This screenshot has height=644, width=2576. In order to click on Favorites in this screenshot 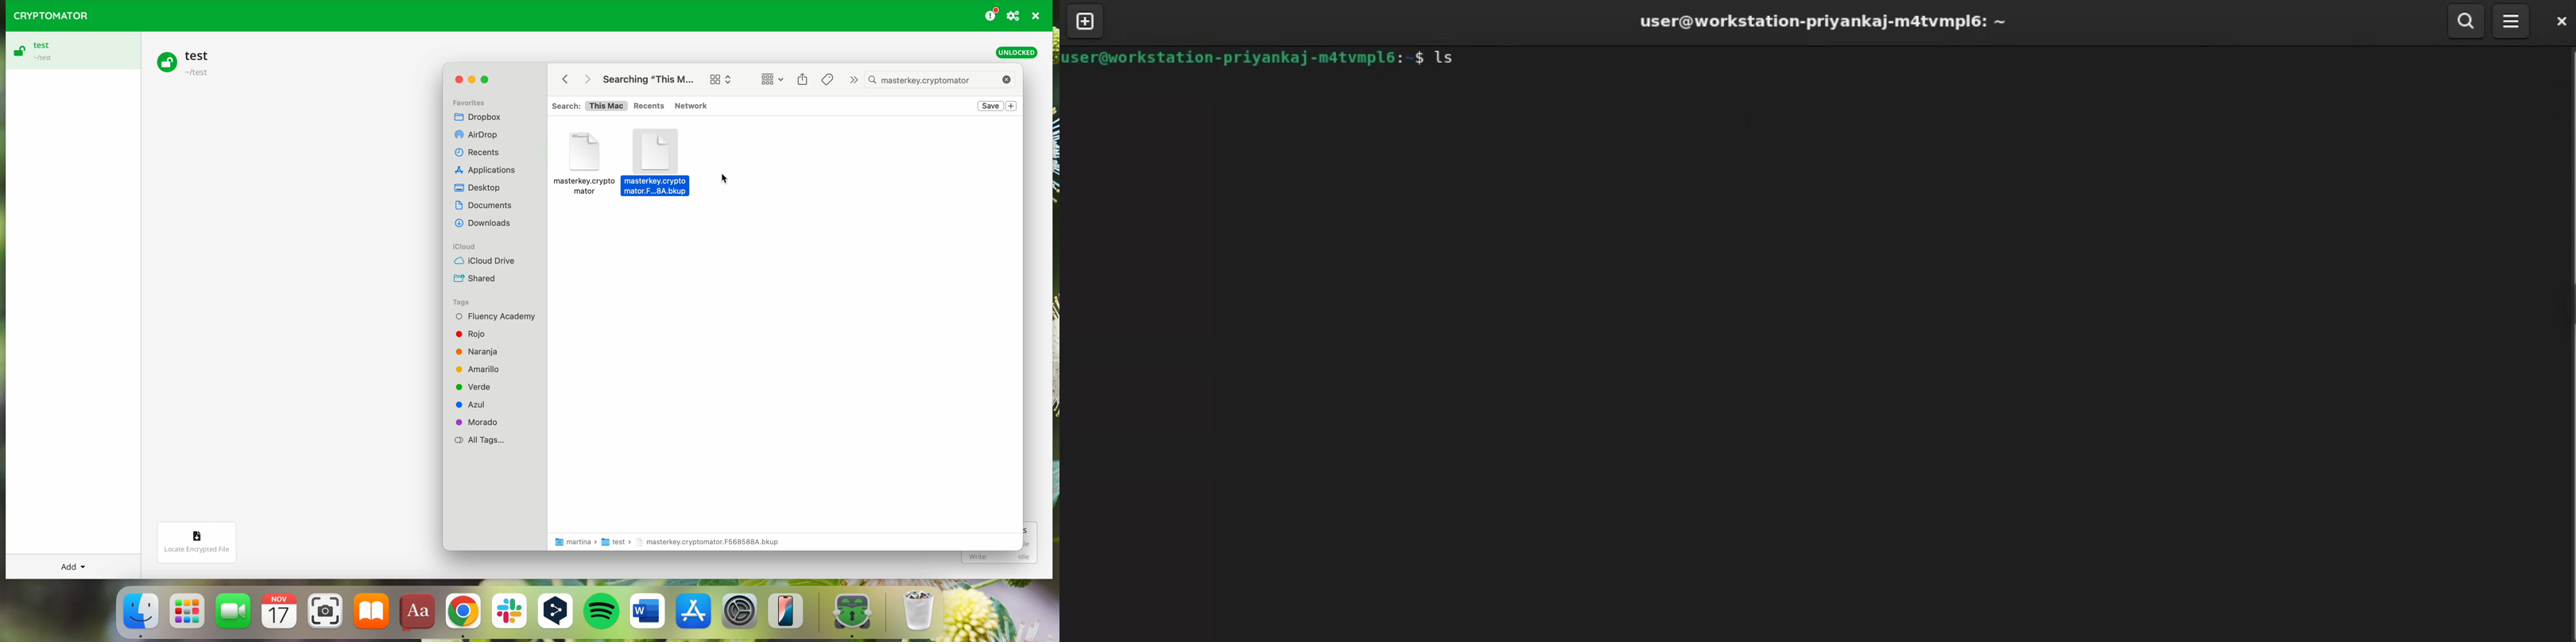, I will do `click(475, 100)`.